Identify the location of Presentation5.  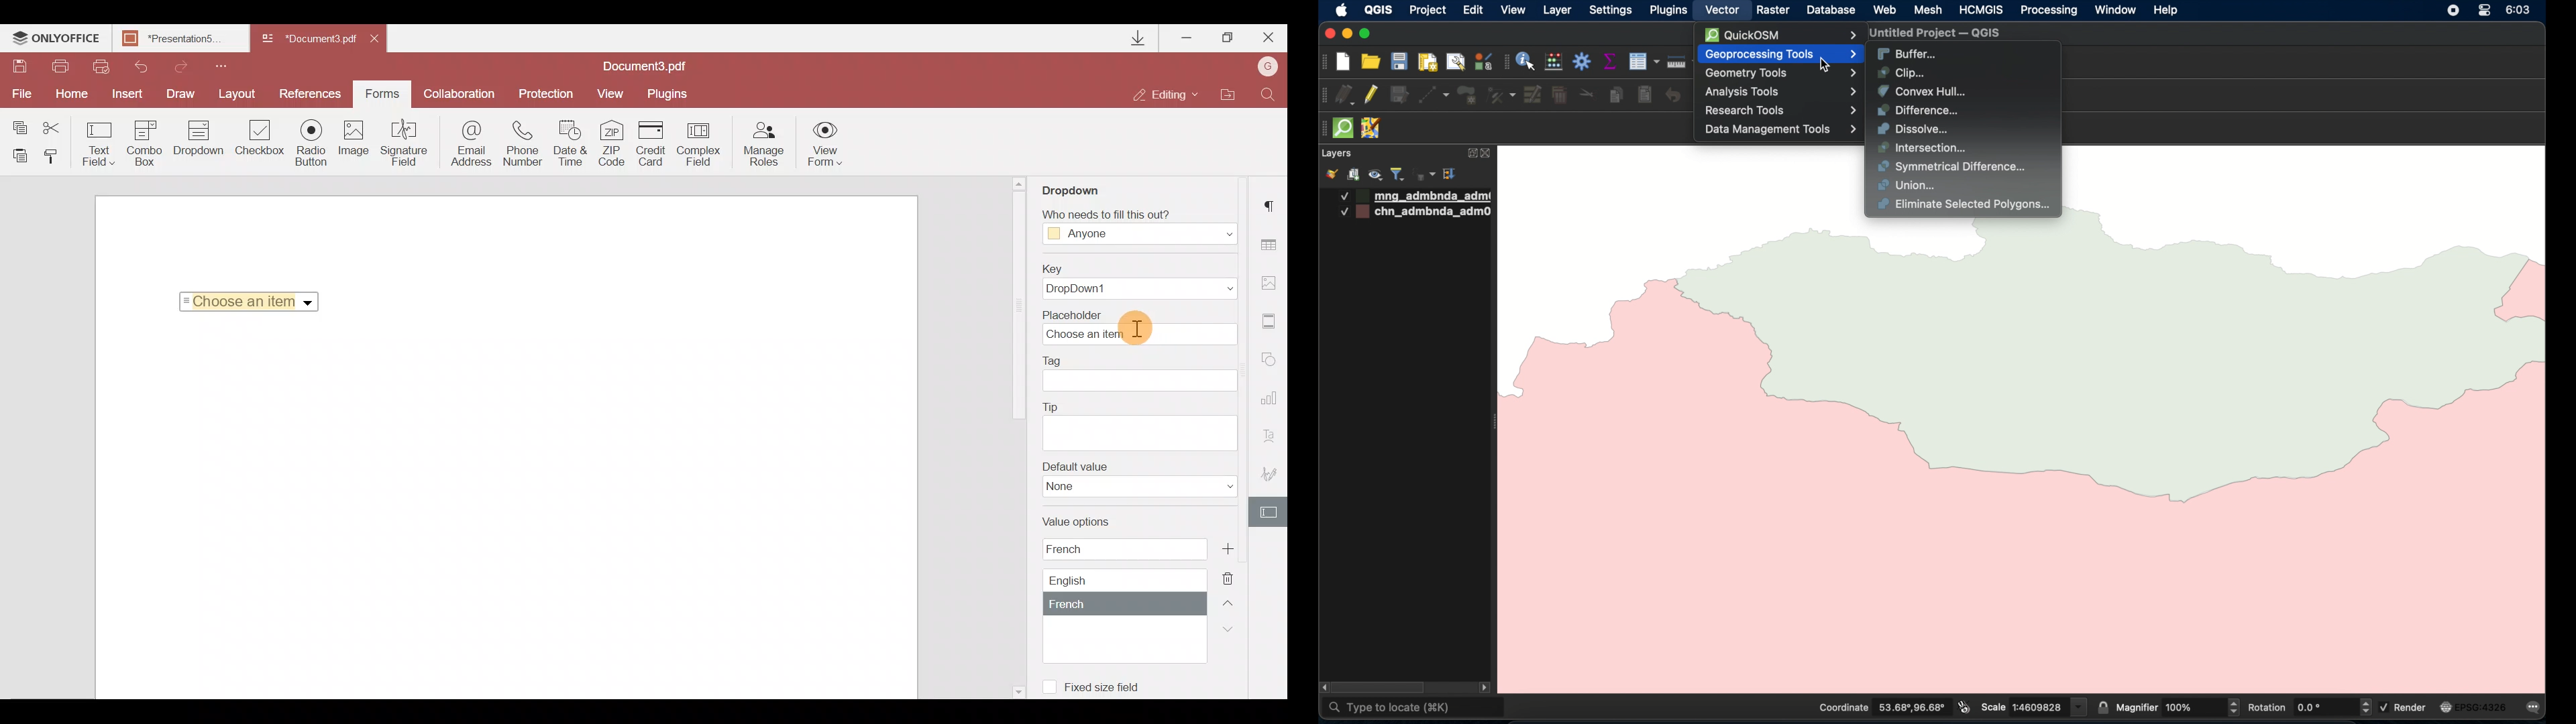
(178, 40).